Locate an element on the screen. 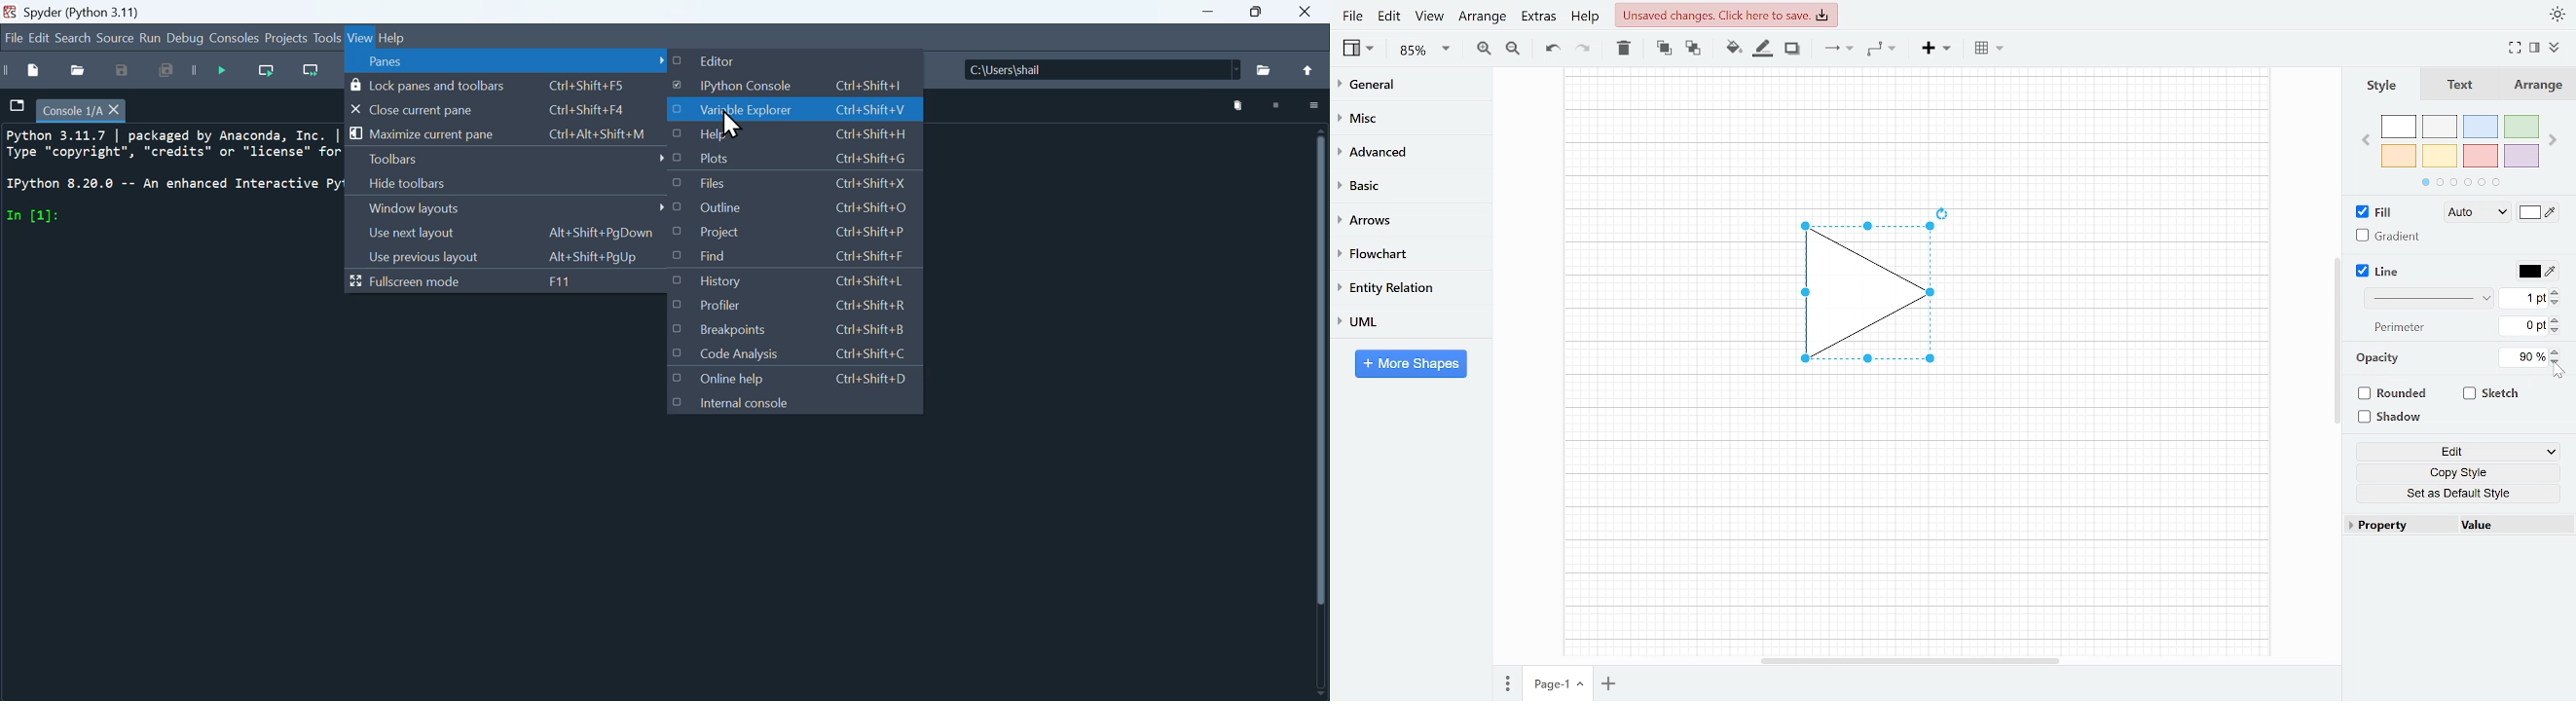 The width and height of the screenshot is (2576, 728). Maximize current pane is located at coordinates (497, 134).